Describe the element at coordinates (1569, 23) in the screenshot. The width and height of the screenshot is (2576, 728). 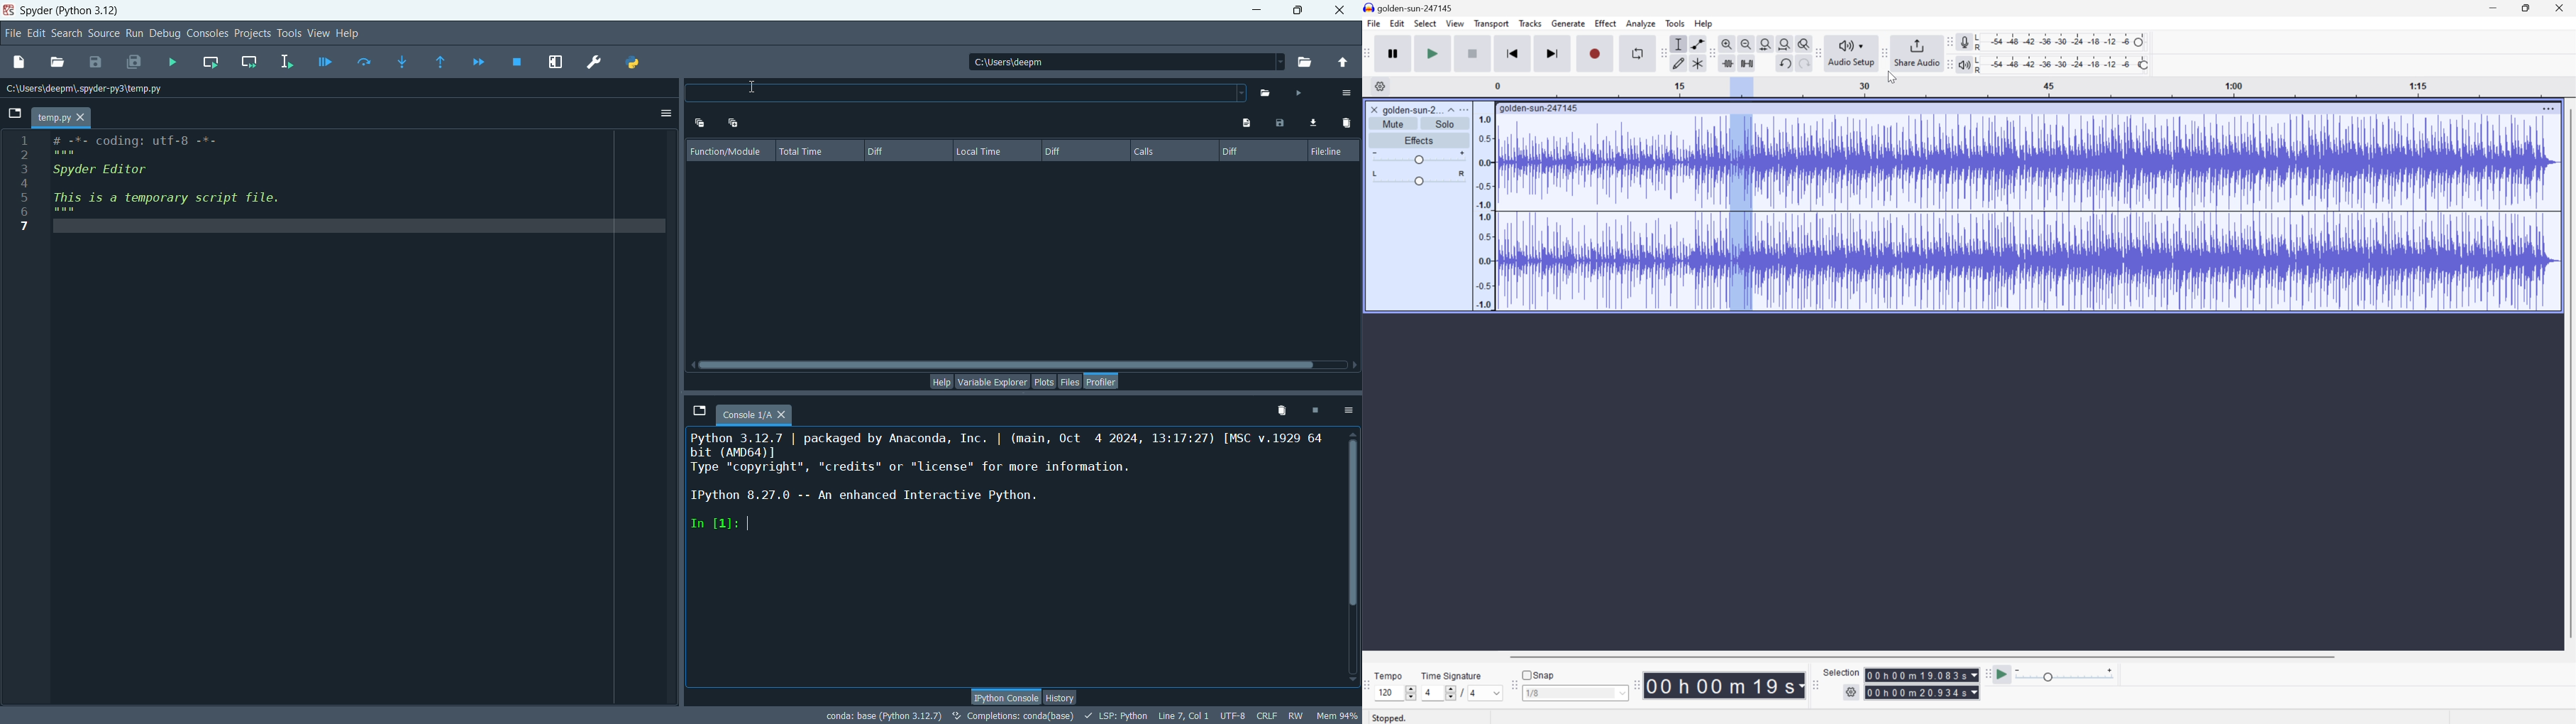
I see `Generate` at that location.